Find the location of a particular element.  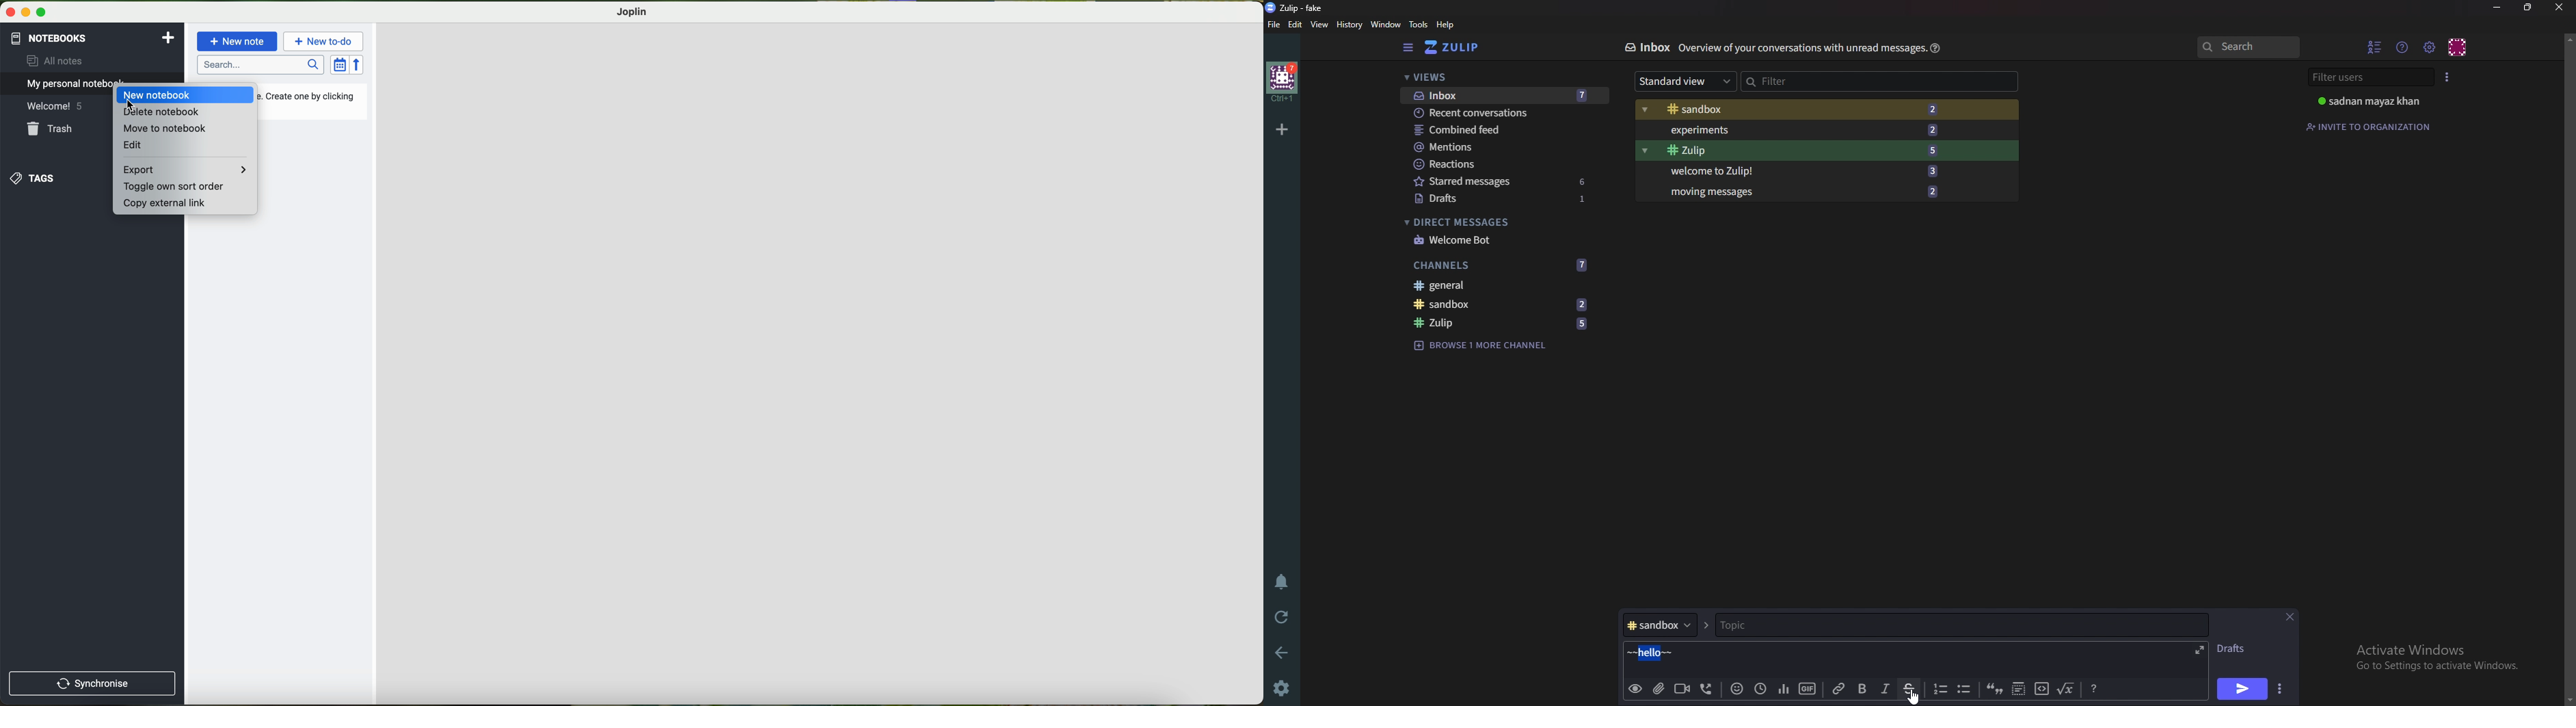

Help menu is located at coordinates (2404, 47).